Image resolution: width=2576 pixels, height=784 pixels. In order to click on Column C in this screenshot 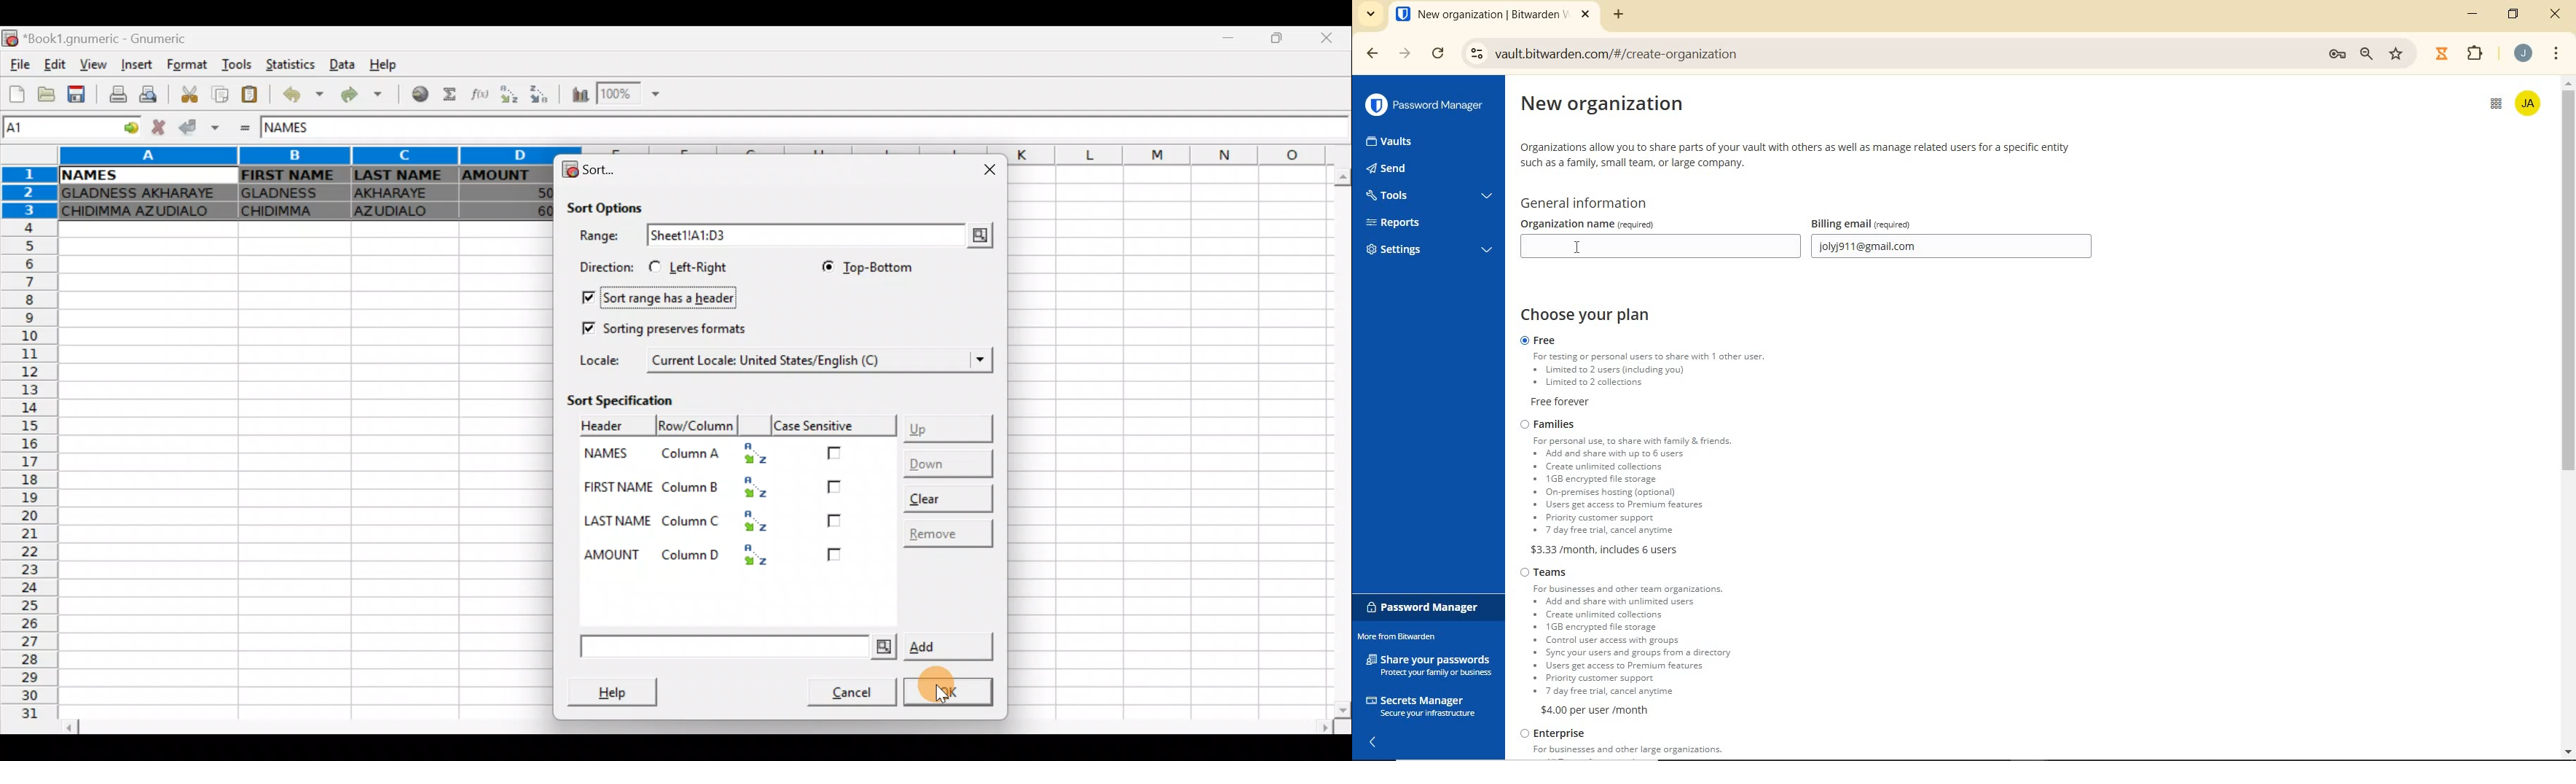, I will do `click(727, 522)`.